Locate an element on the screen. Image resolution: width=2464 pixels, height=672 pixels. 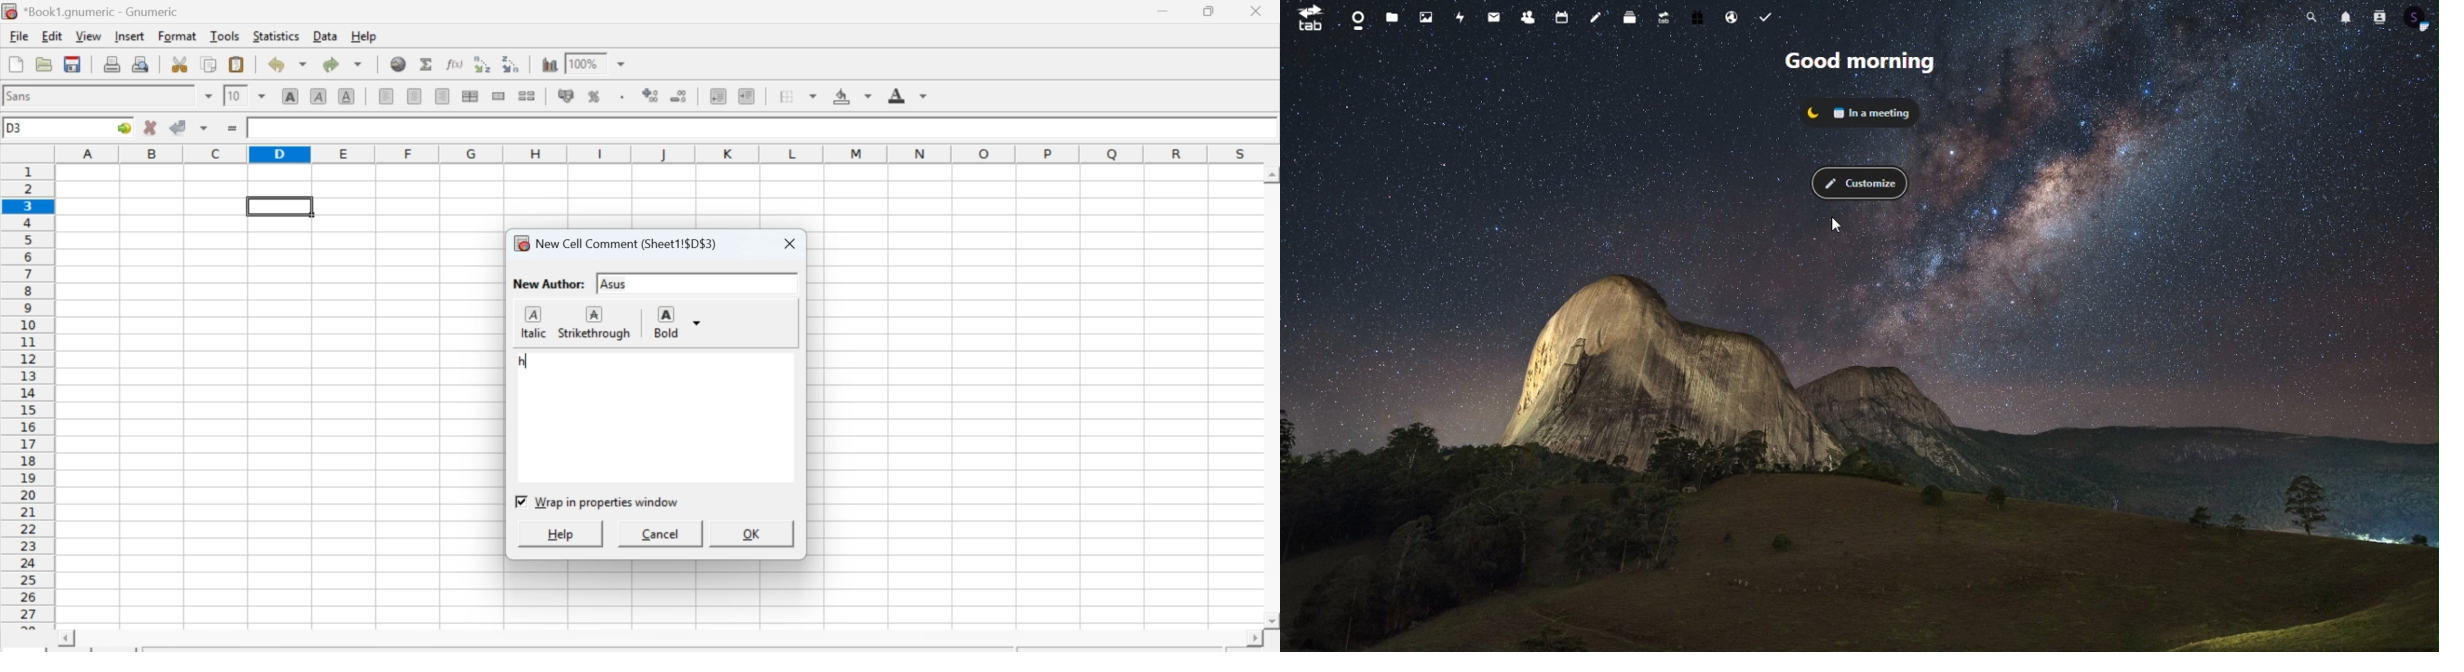
Cancel change is located at coordinates (148, 127).